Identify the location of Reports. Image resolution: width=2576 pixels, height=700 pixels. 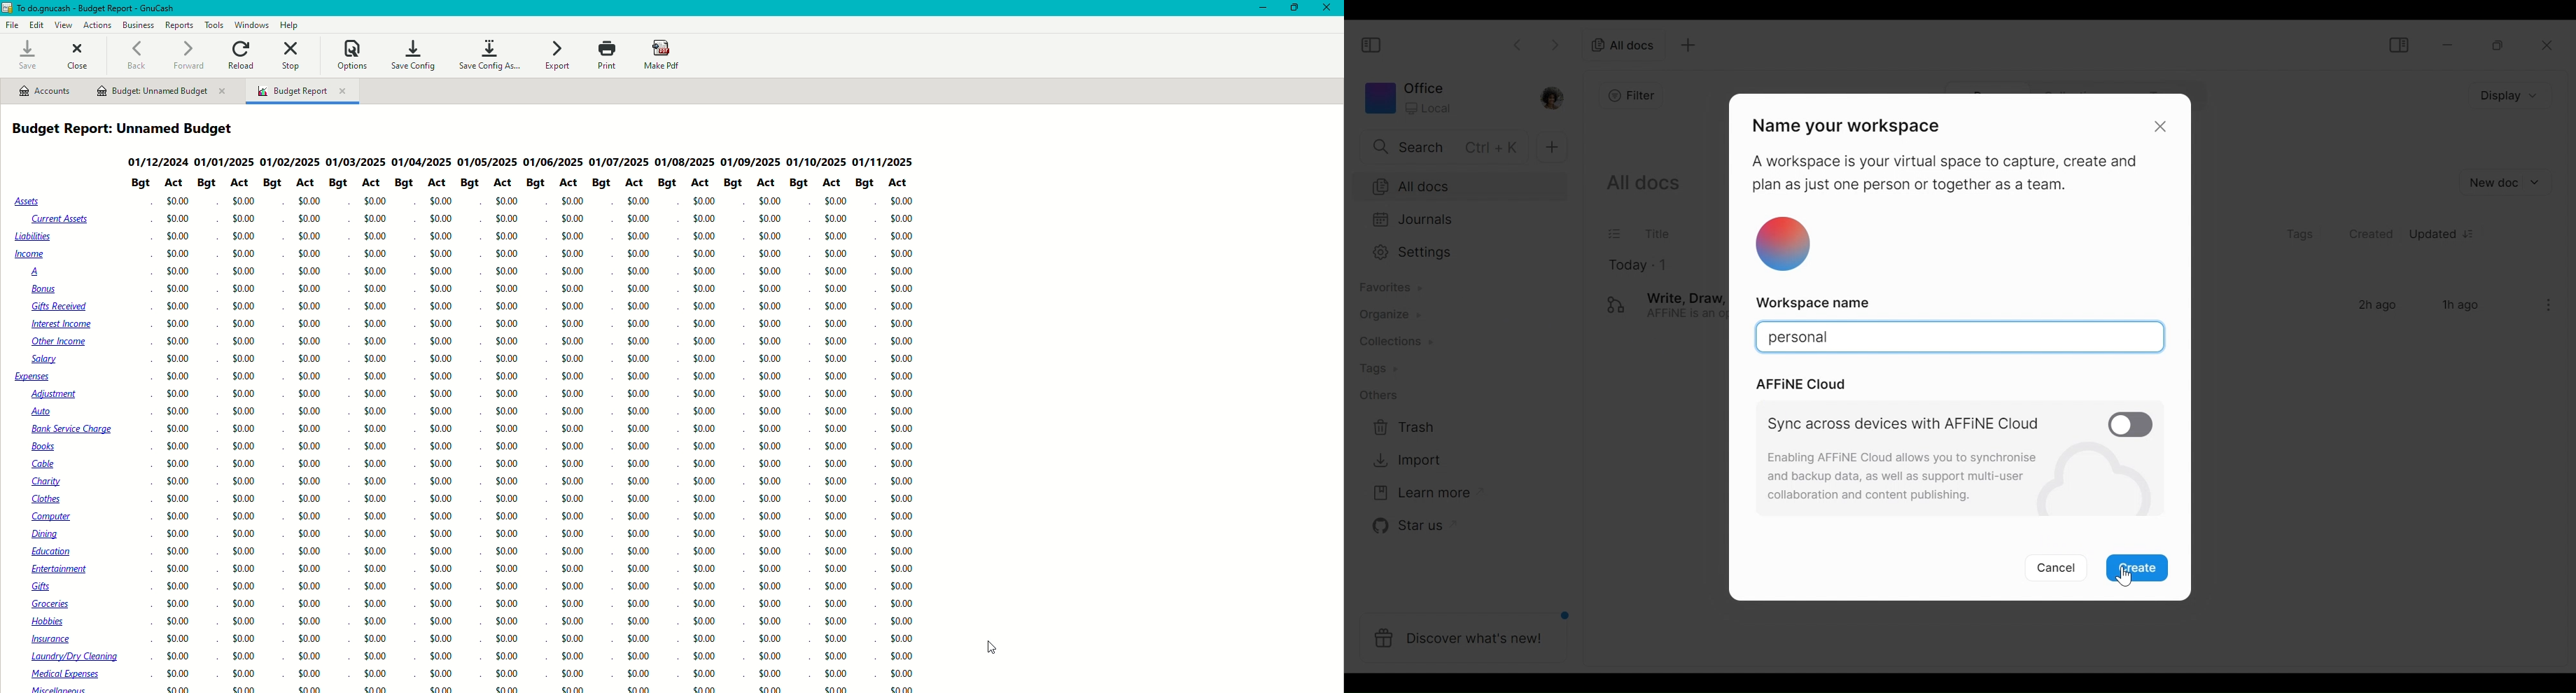
(179, 25).